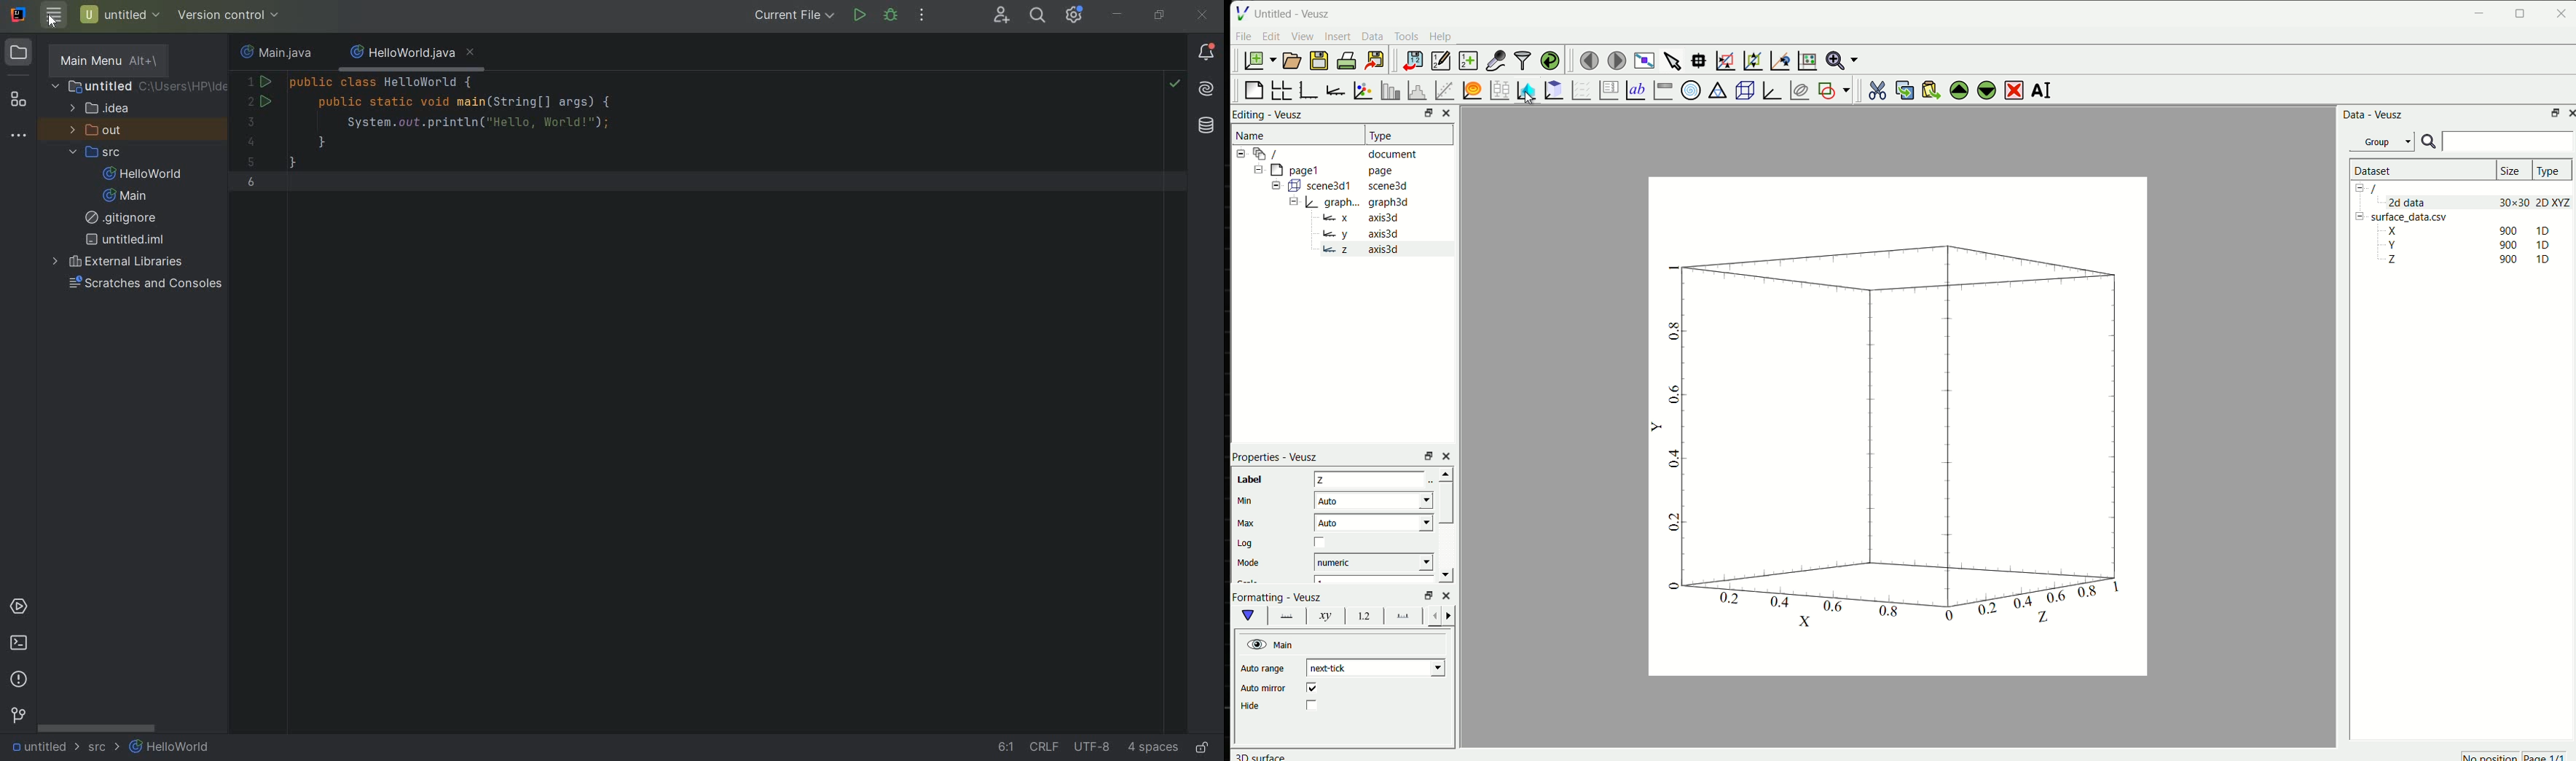 The height and width of the screenshot is (784, 2576). Describe the element at coordinates (1363, 667) in the screenshot. I see `next-tick` at that location.